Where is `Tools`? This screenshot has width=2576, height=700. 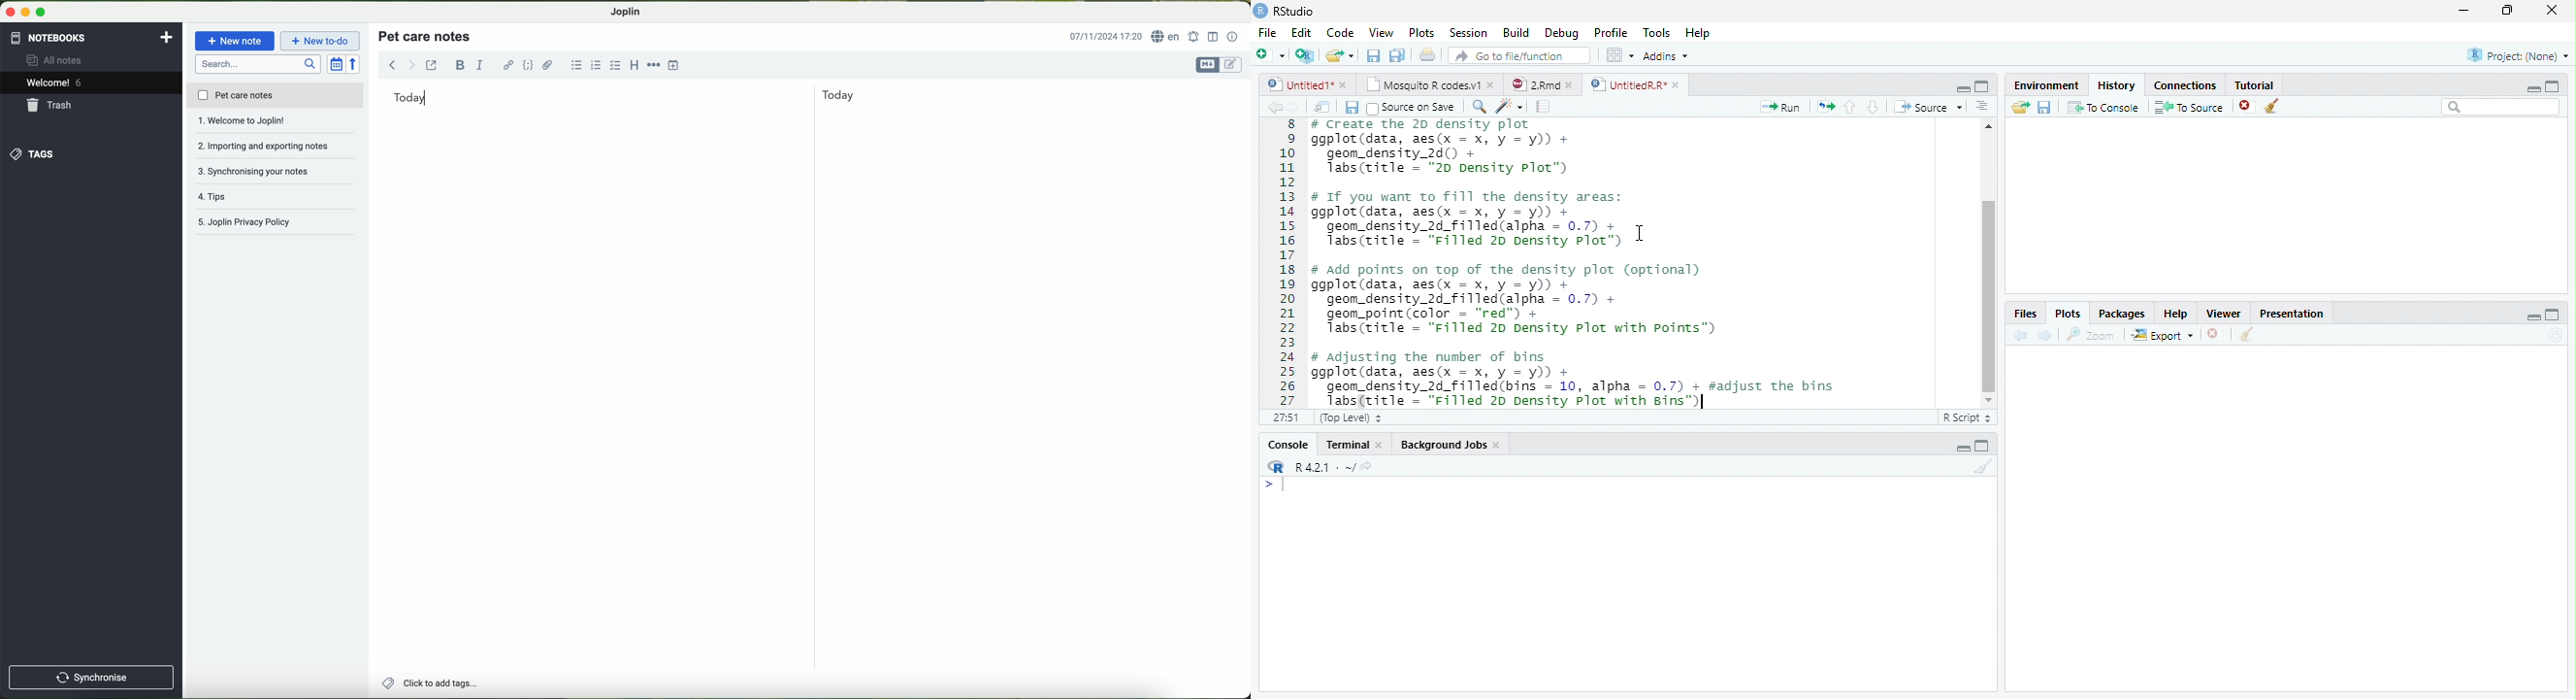
Tools is located at coordinates (1657, 33).